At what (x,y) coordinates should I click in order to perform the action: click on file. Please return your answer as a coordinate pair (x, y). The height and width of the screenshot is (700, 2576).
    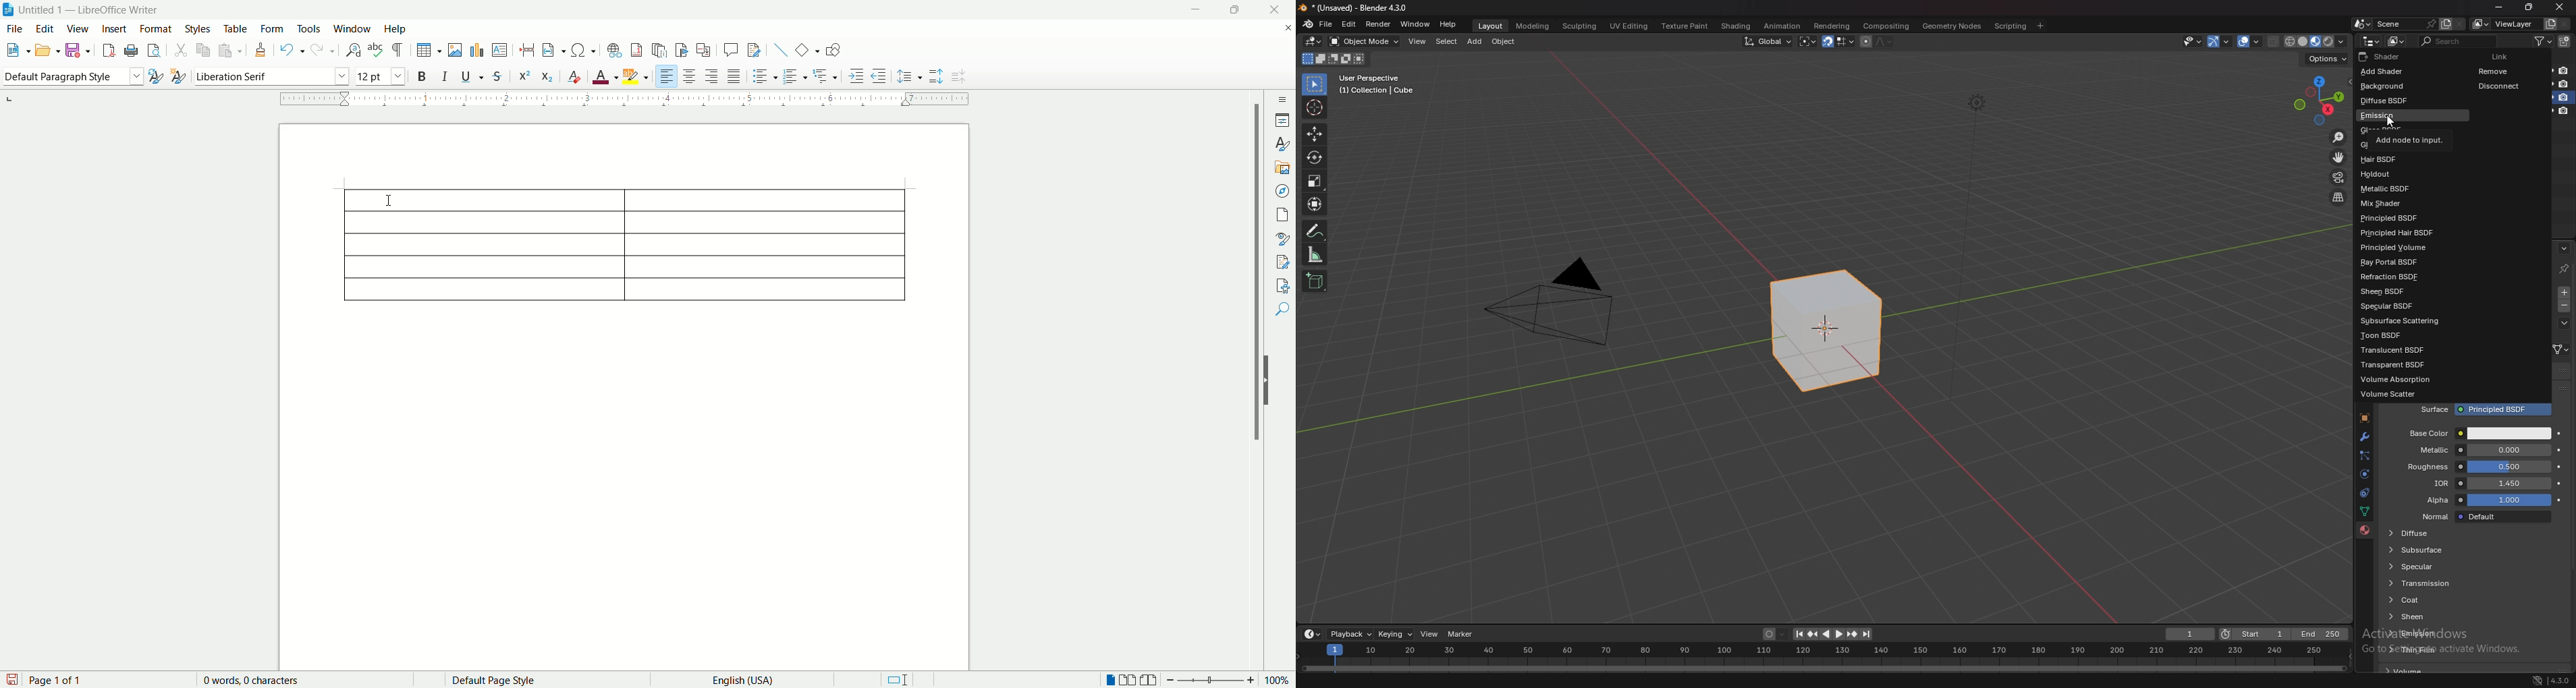
    Looking at the image, I should click on (1328, 23).